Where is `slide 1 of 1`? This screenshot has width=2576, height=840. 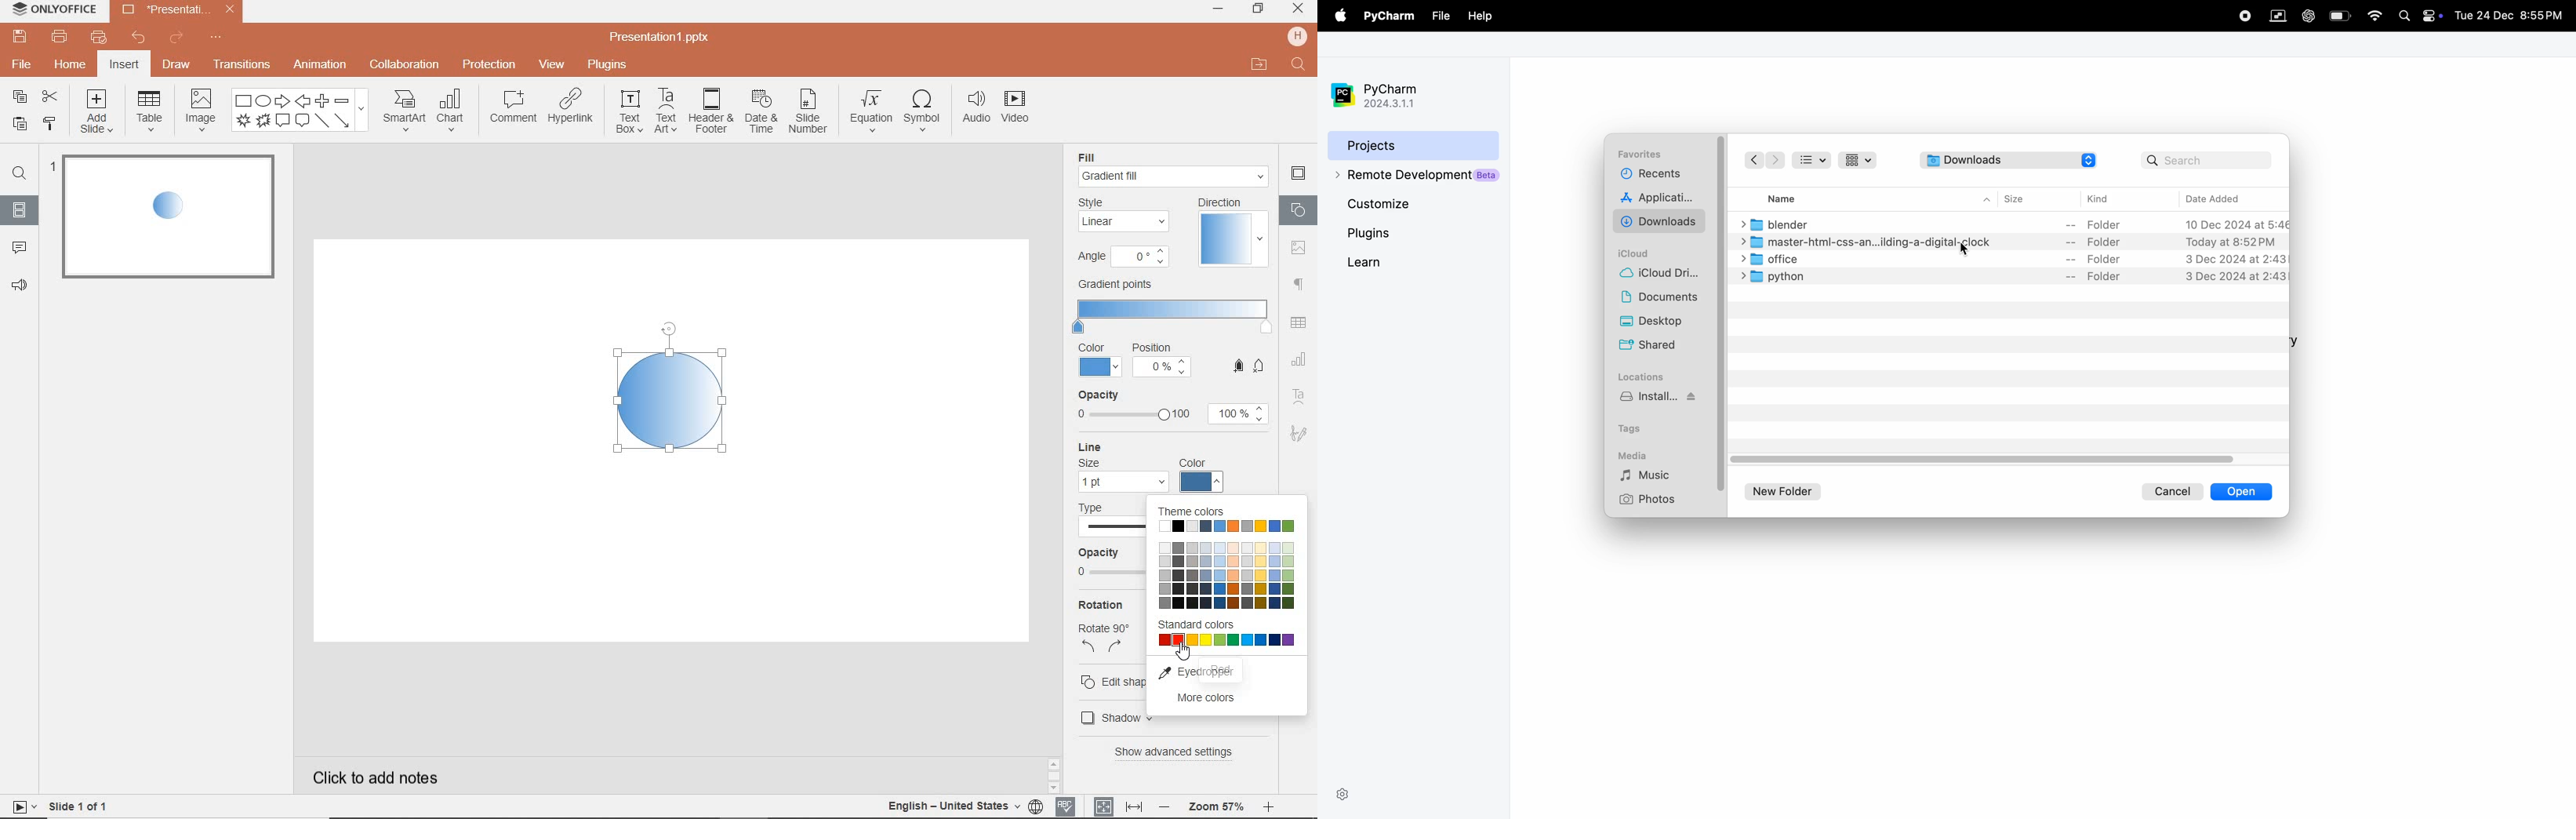
slide 1 of 1 is located at coordinates (79, 805).